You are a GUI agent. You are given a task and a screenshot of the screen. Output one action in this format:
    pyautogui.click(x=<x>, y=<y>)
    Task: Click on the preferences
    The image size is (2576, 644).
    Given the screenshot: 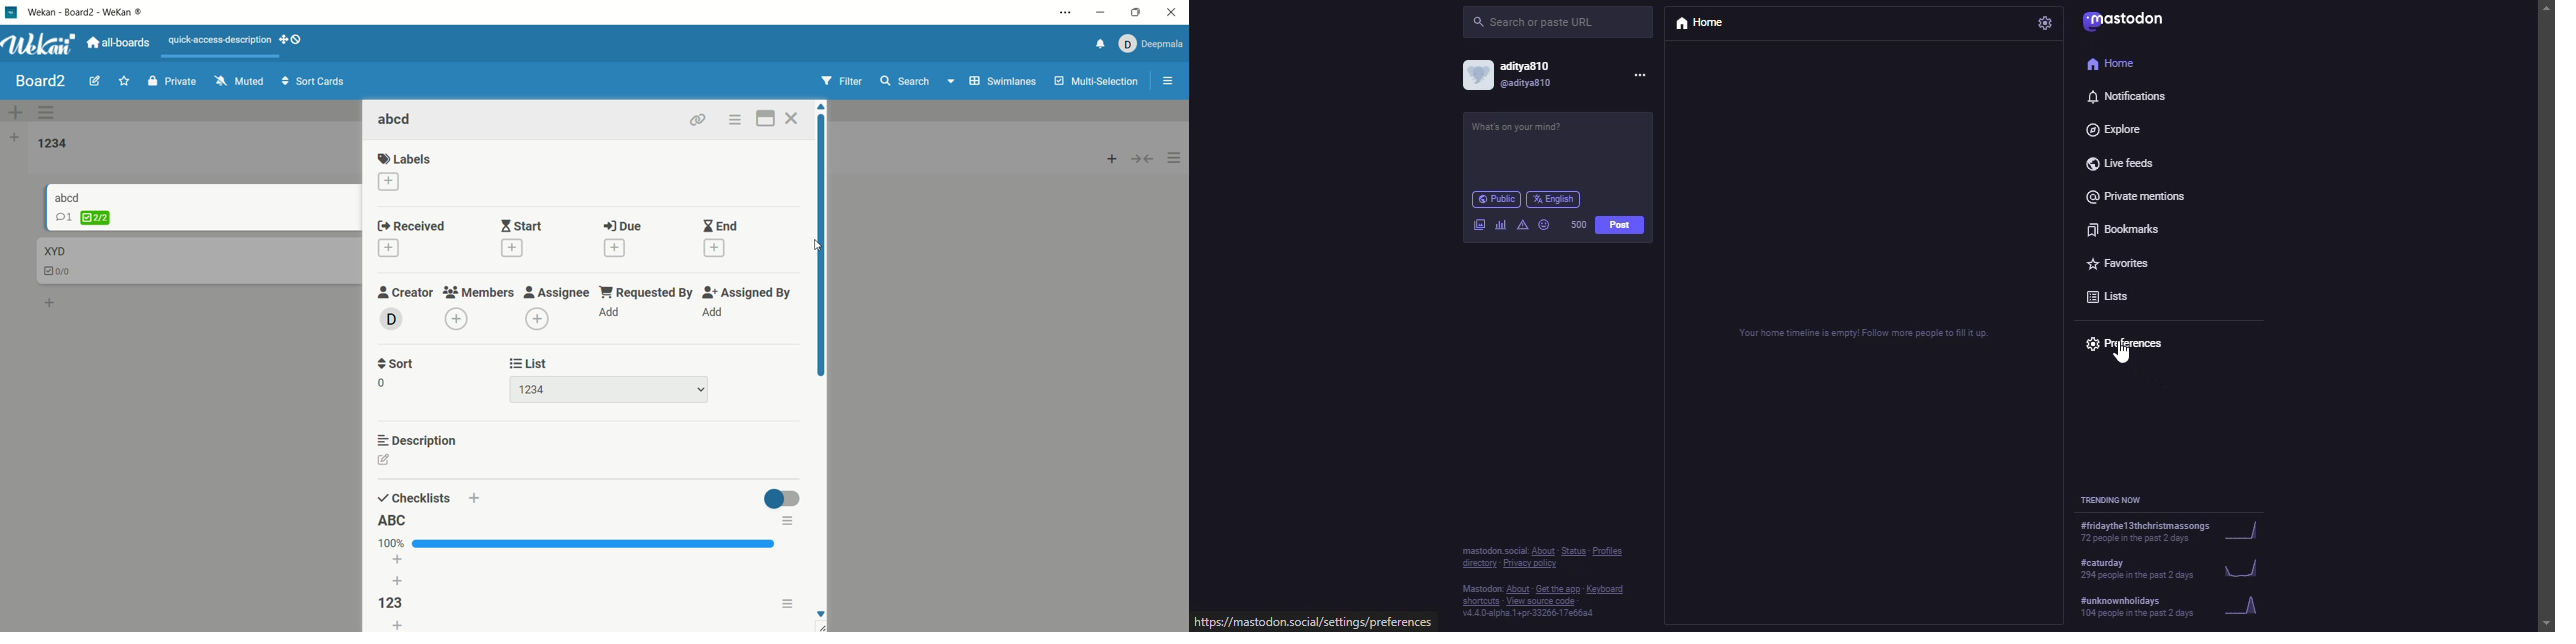 What is the action you would take?
    pyautogui.click(x=2126, y=343)
    